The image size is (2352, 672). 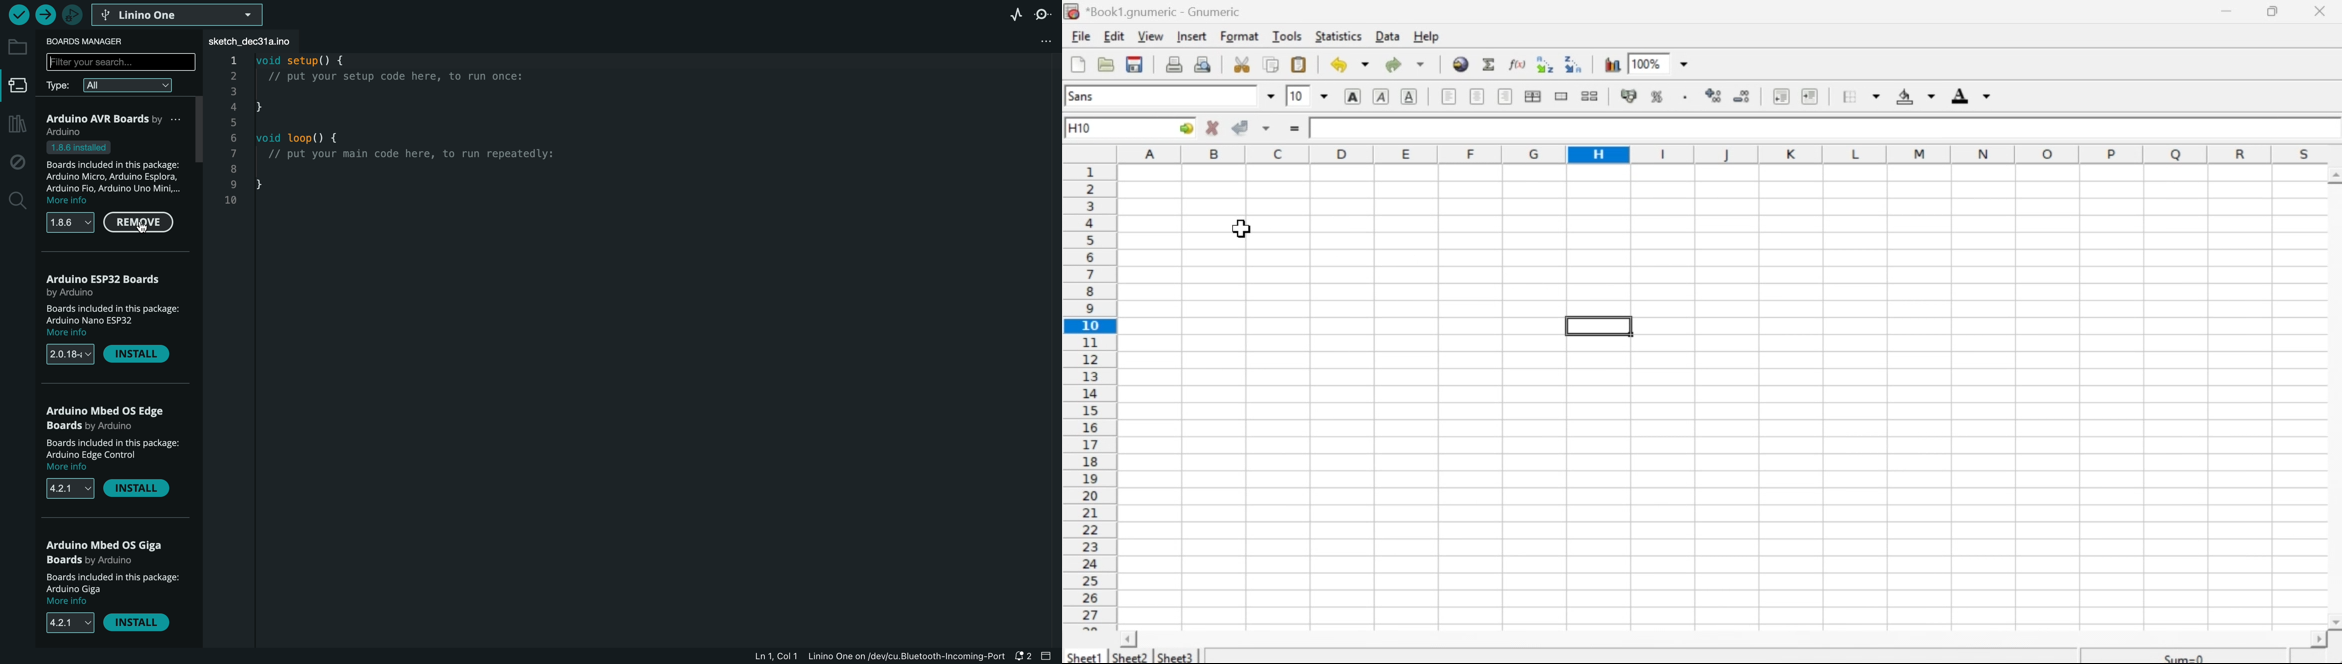 I want to click on Percentage, so click(x=1661, y=95).